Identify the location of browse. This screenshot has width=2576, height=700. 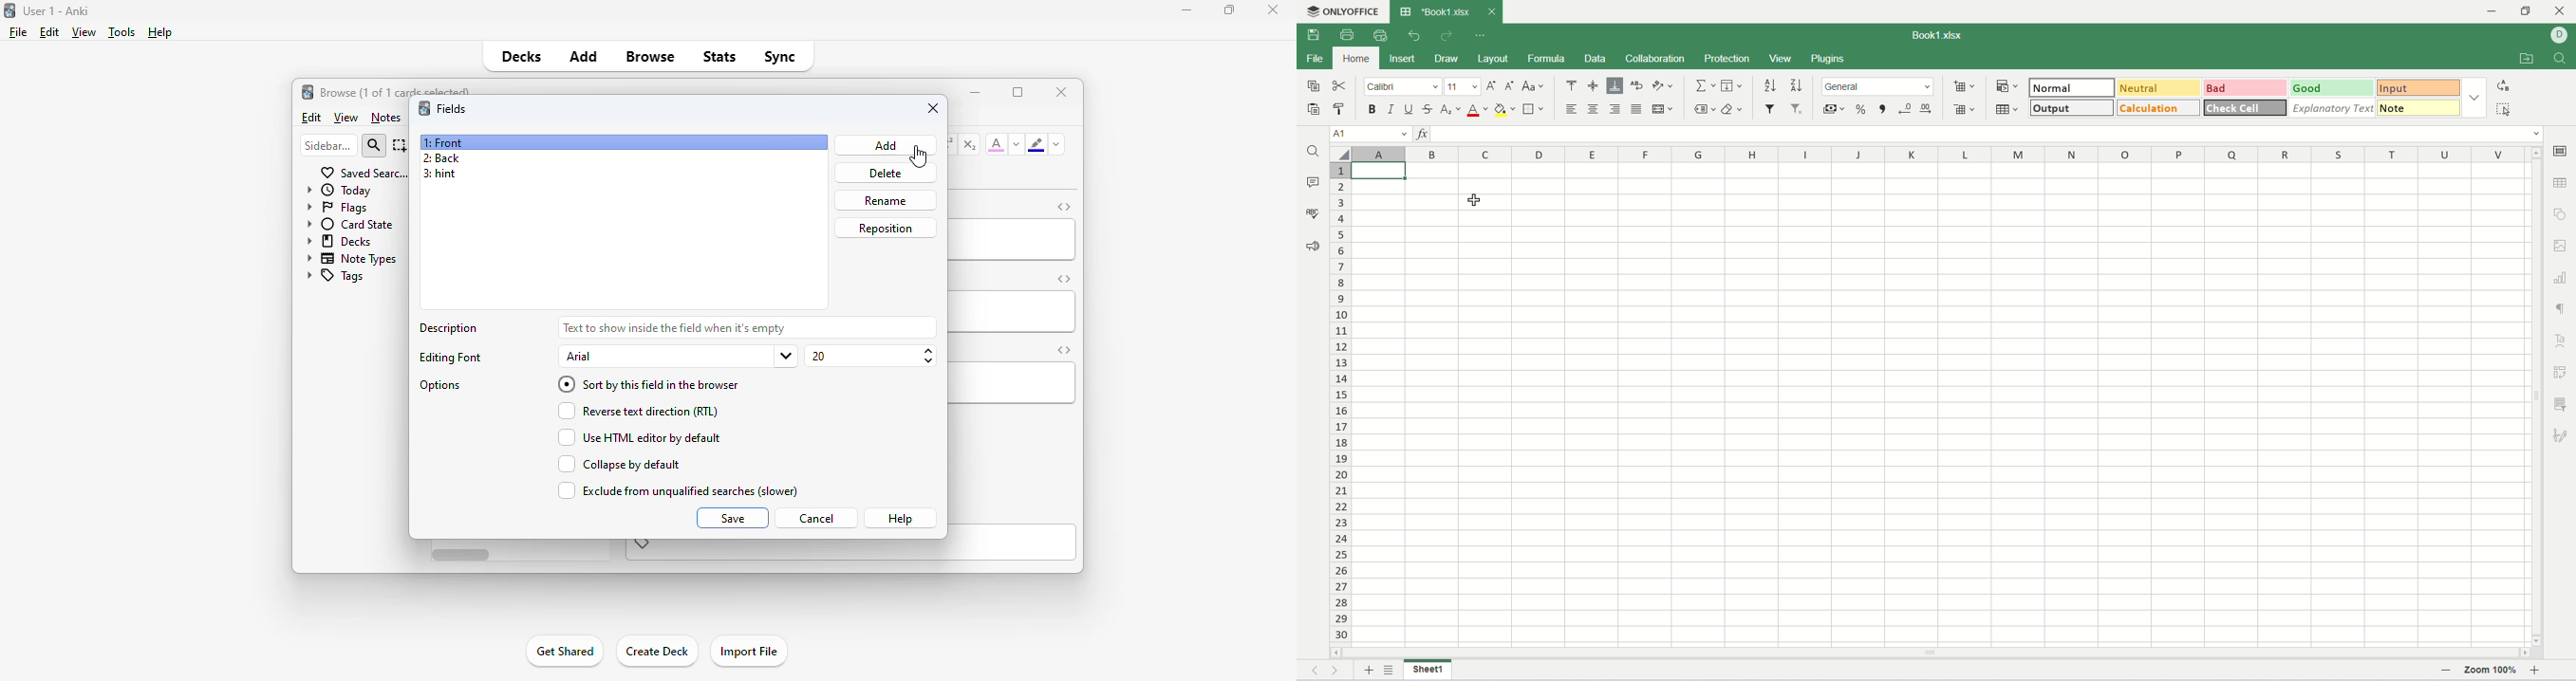
(650, 56).